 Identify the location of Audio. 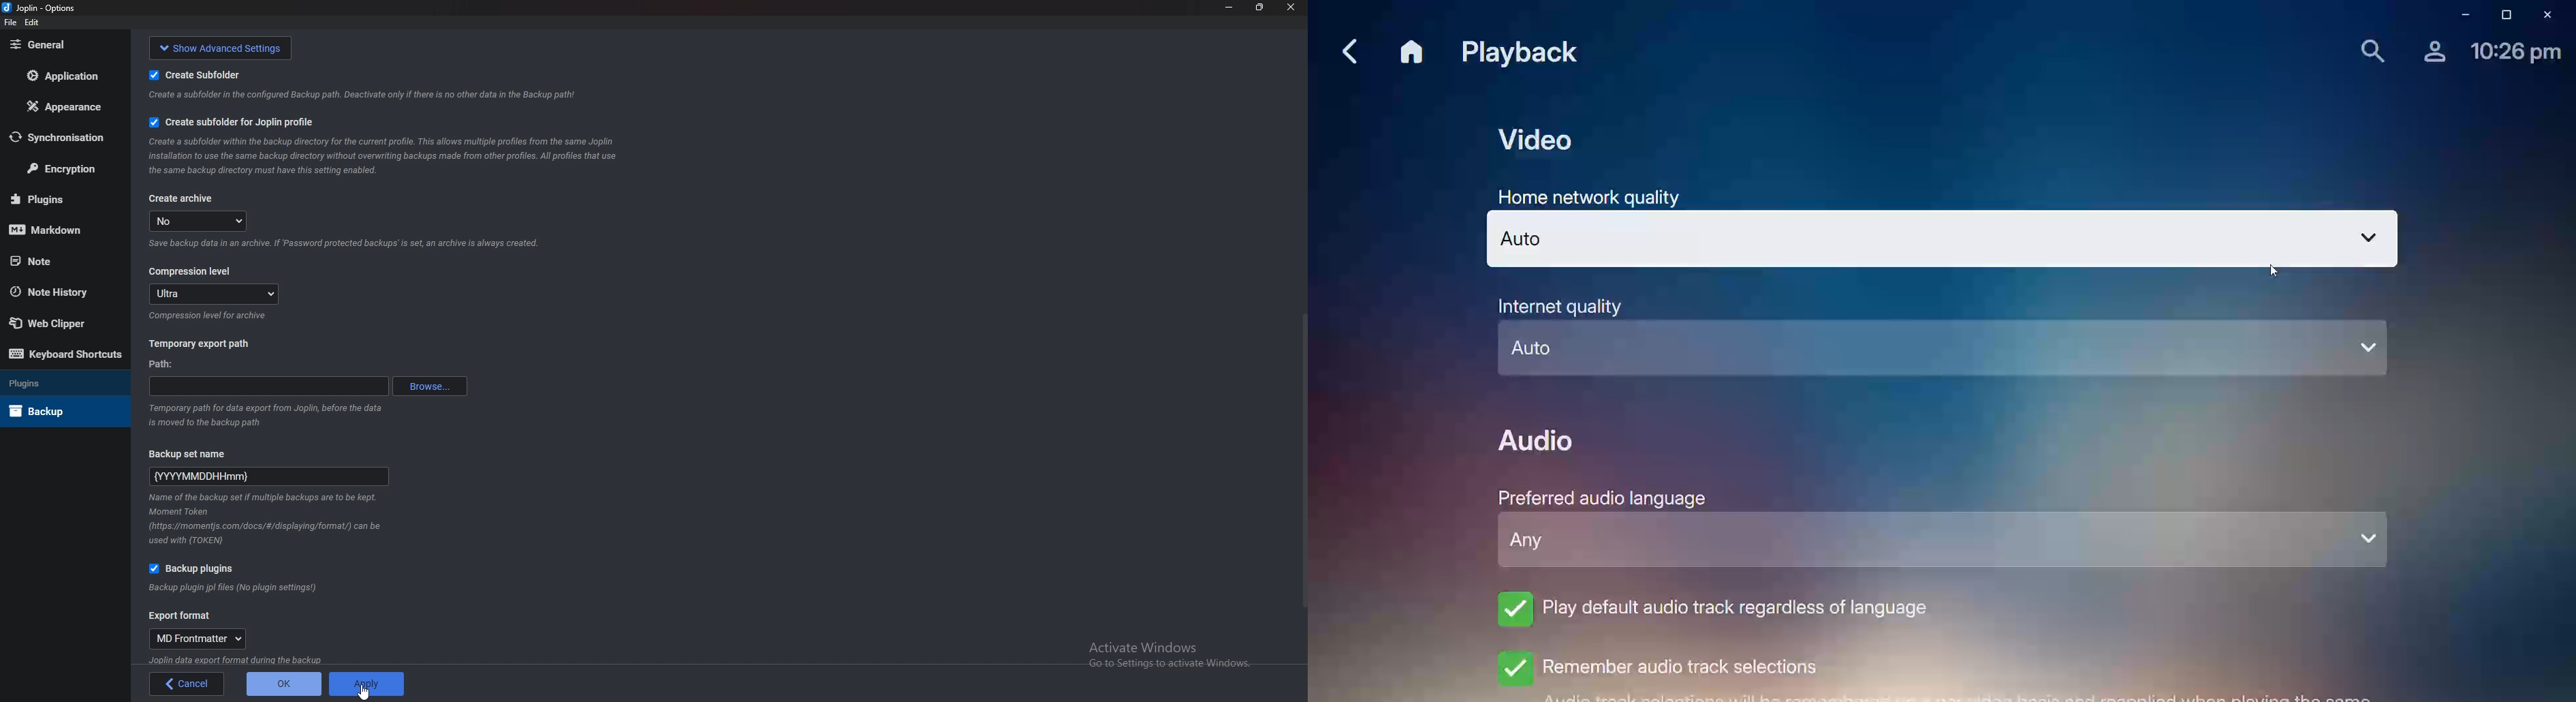
(1544, 441).